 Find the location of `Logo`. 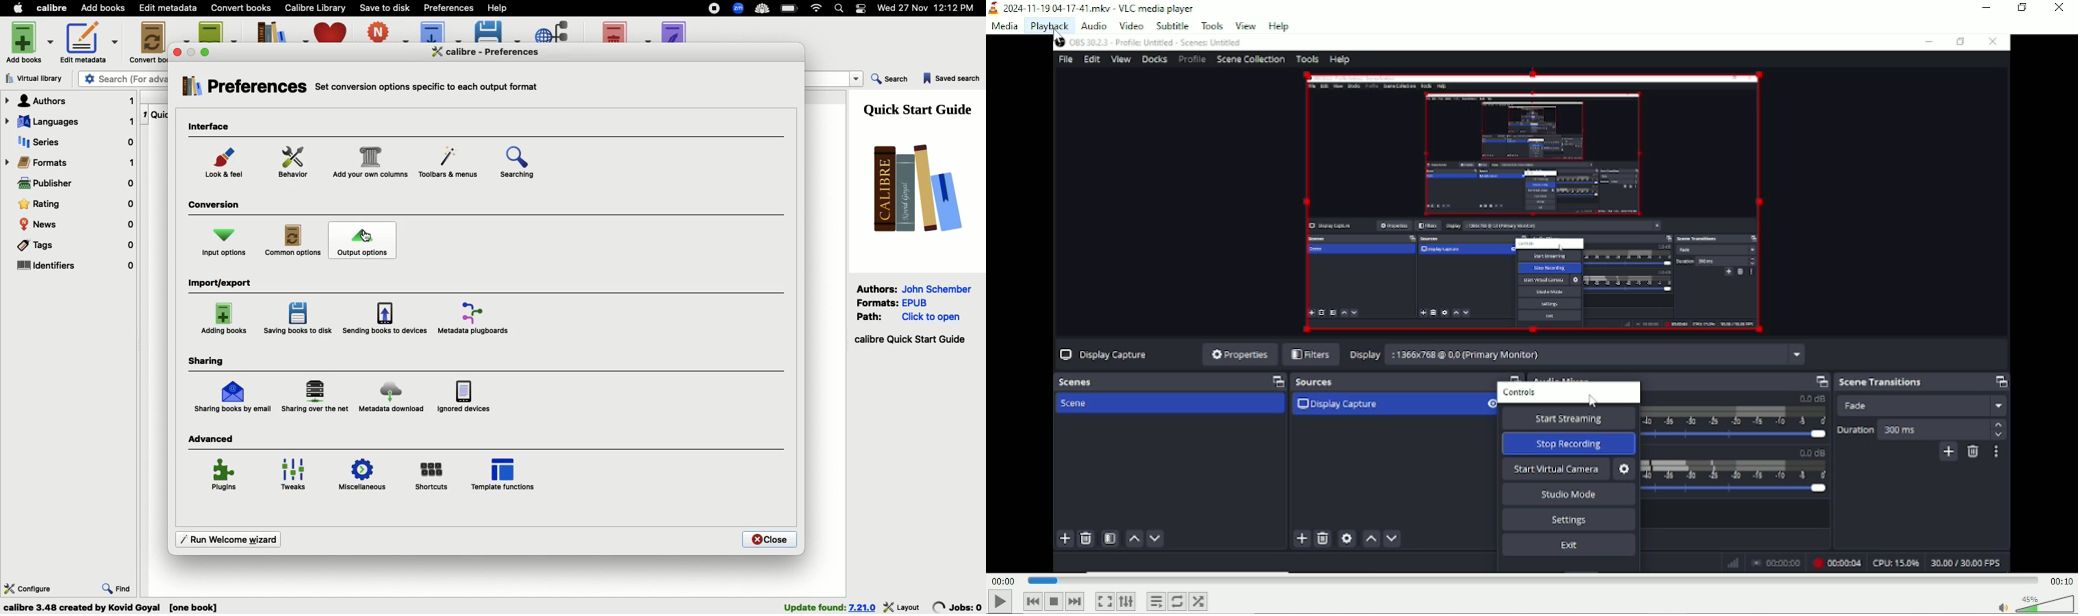

Logo is located at coordinates (913, 187).